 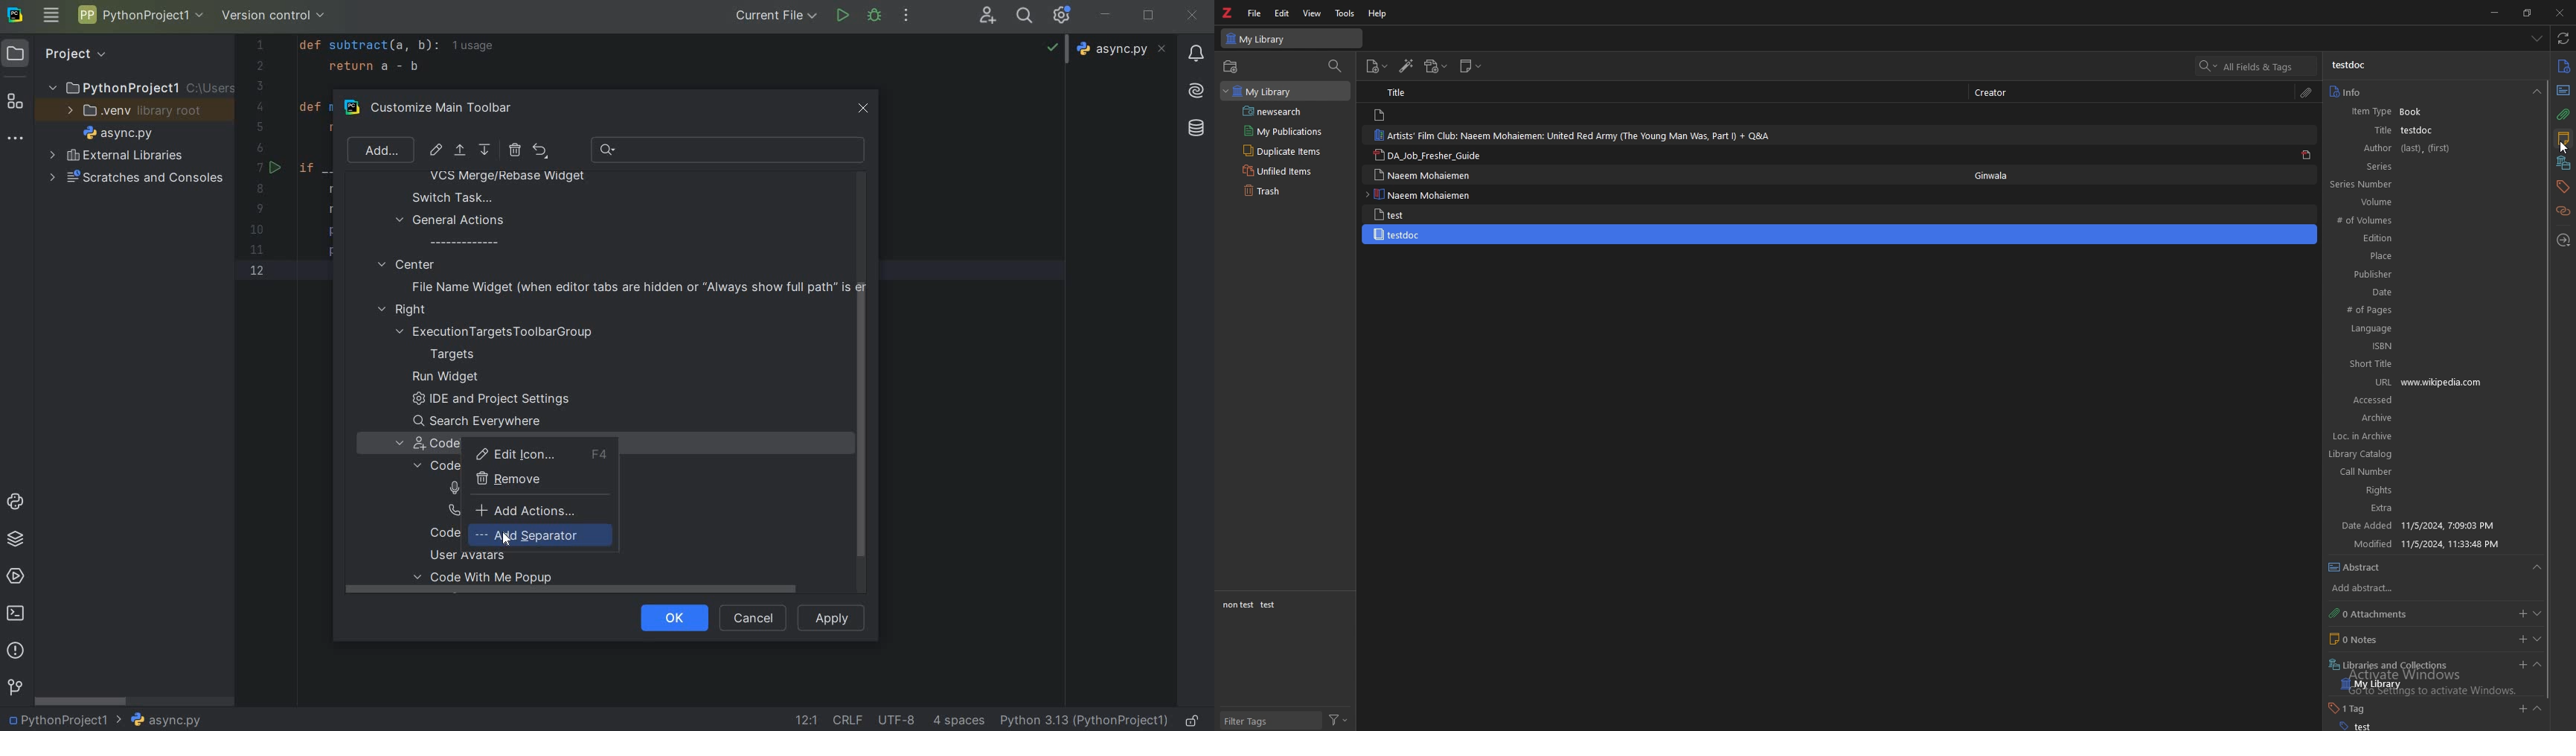 I want to click on duplicate items, so click(x=1287, y=151).